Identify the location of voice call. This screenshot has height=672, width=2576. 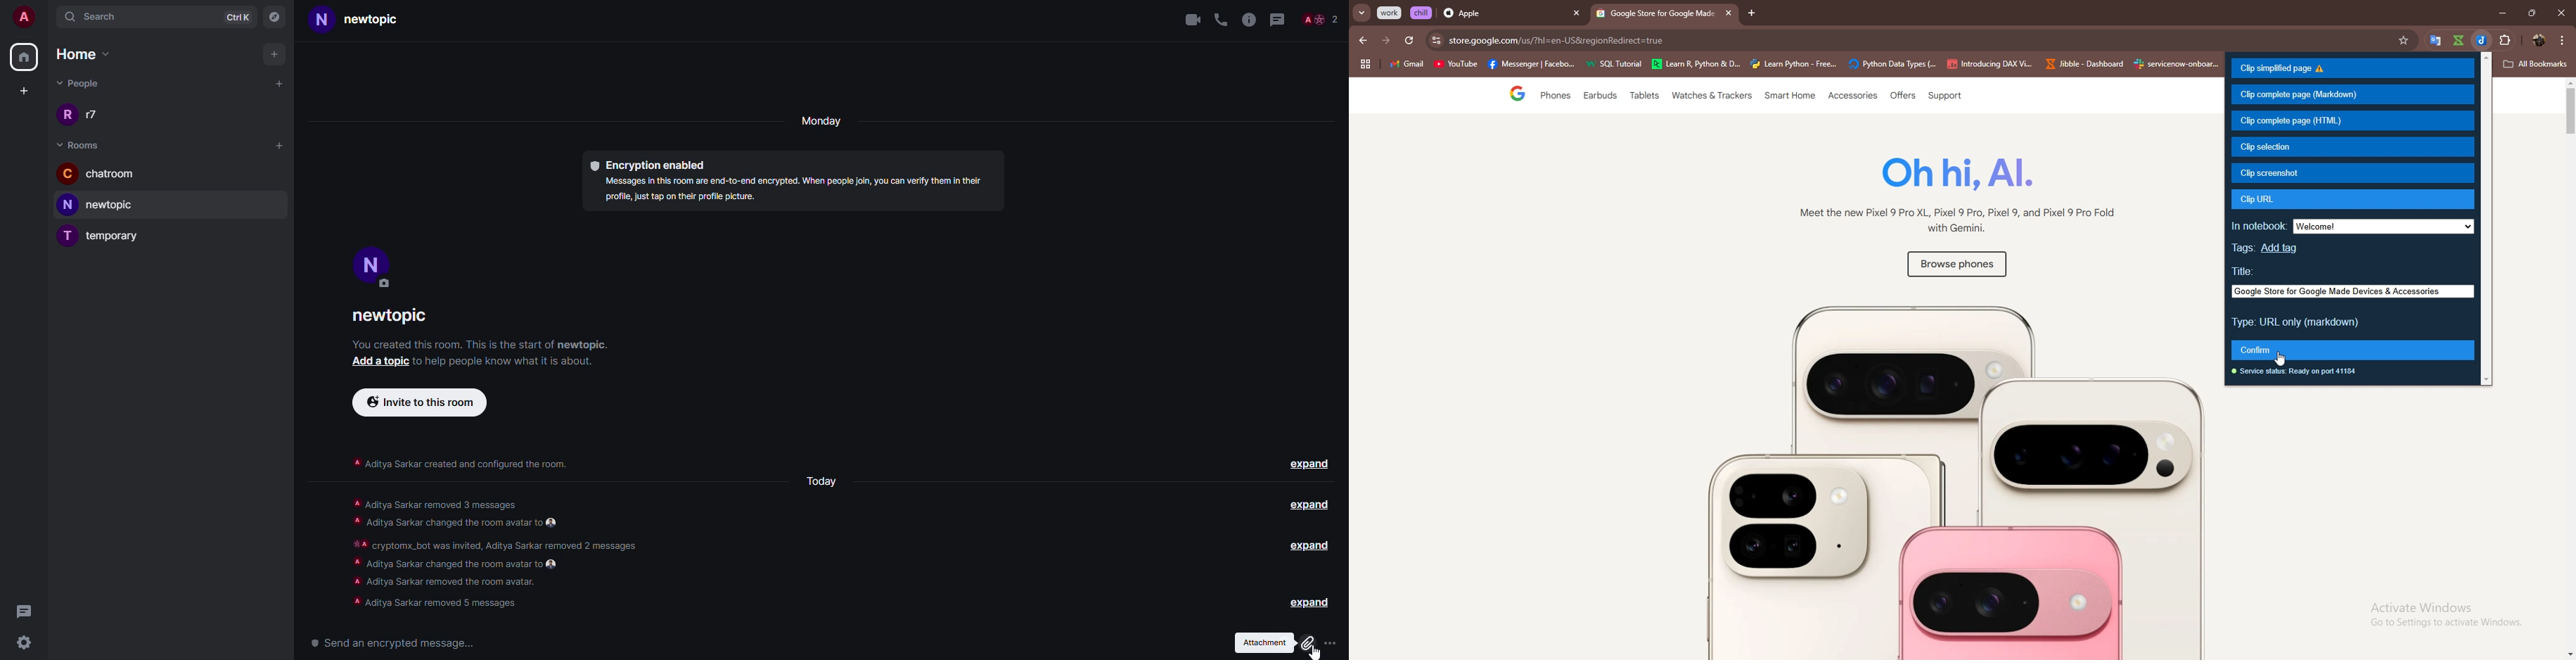
(1221, 19).